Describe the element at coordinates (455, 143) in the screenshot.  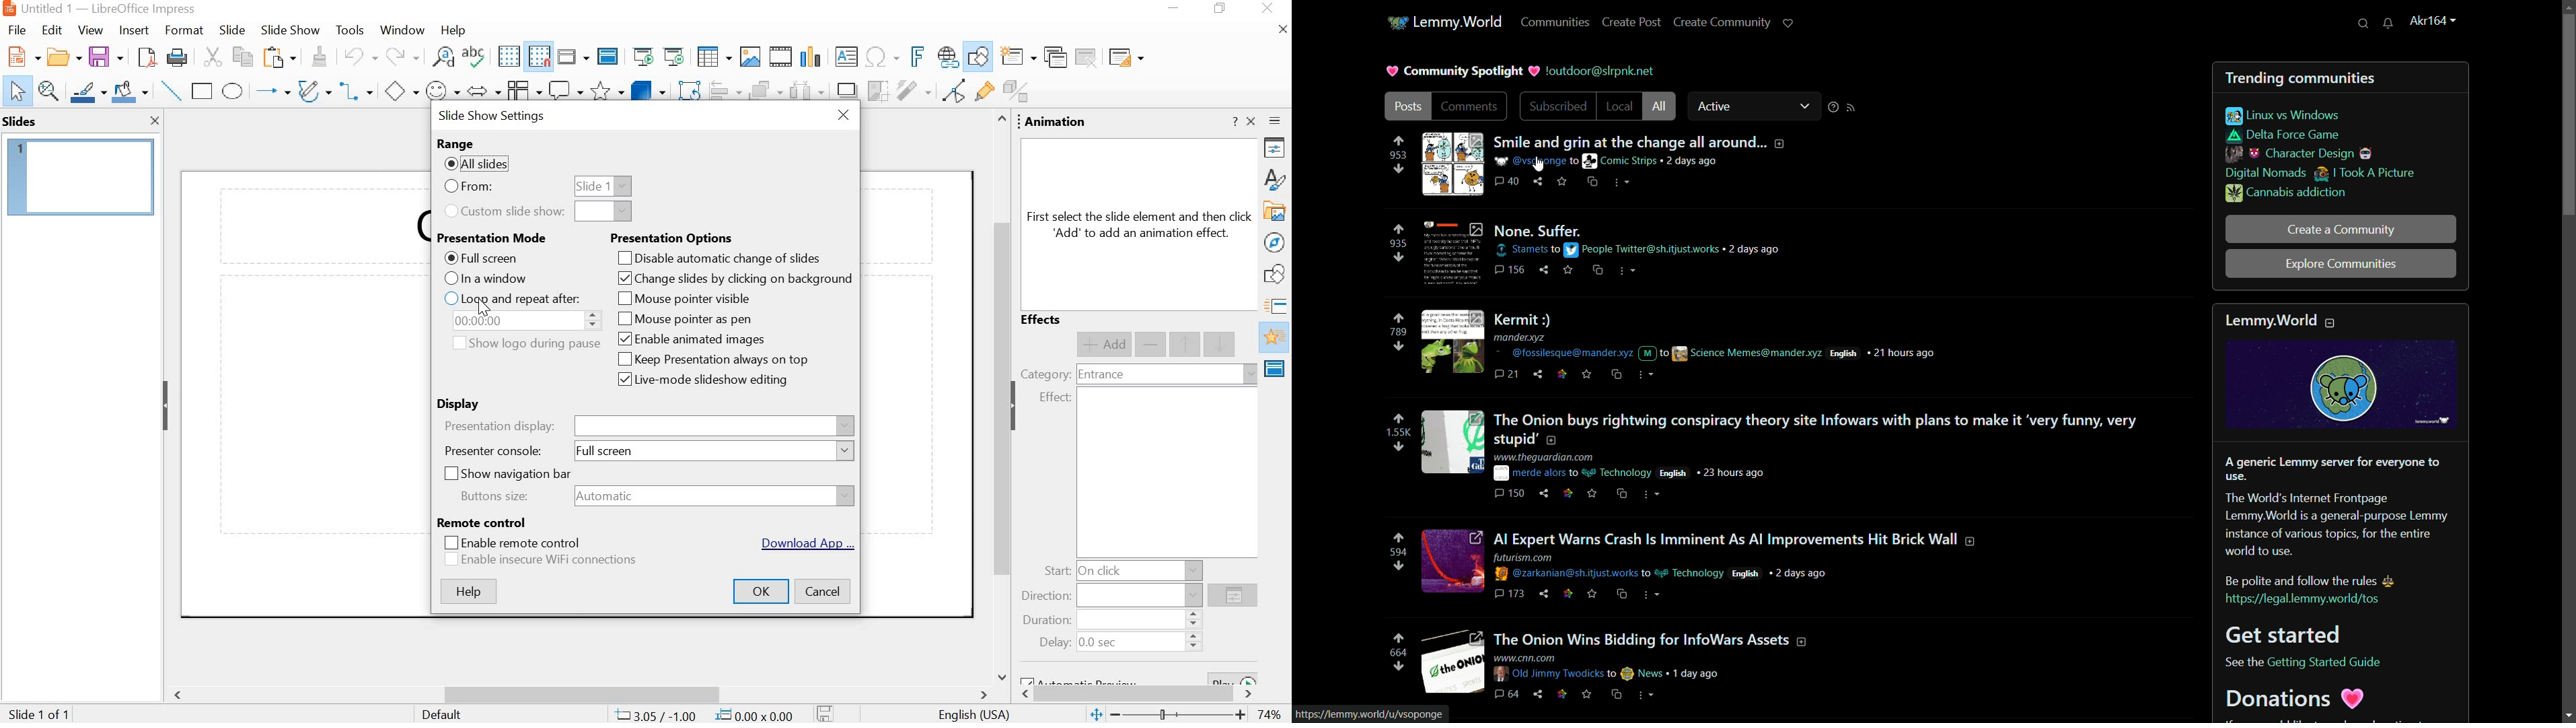
I see `range` at that location.